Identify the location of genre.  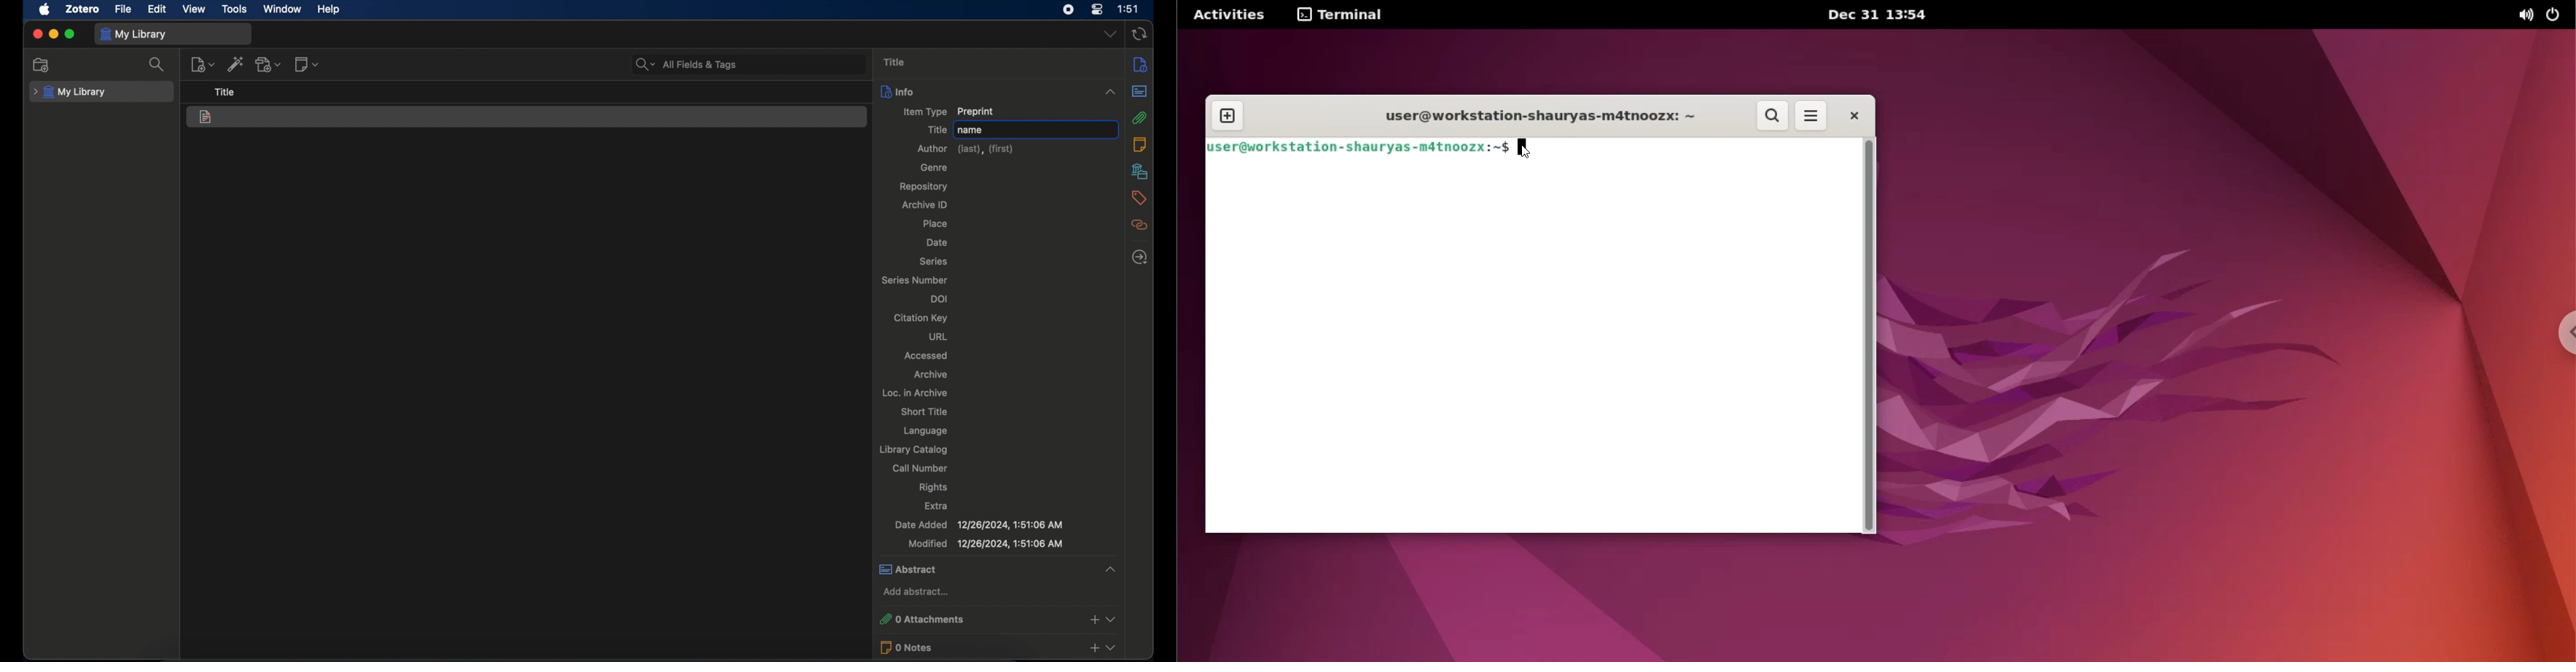
(933, 167).